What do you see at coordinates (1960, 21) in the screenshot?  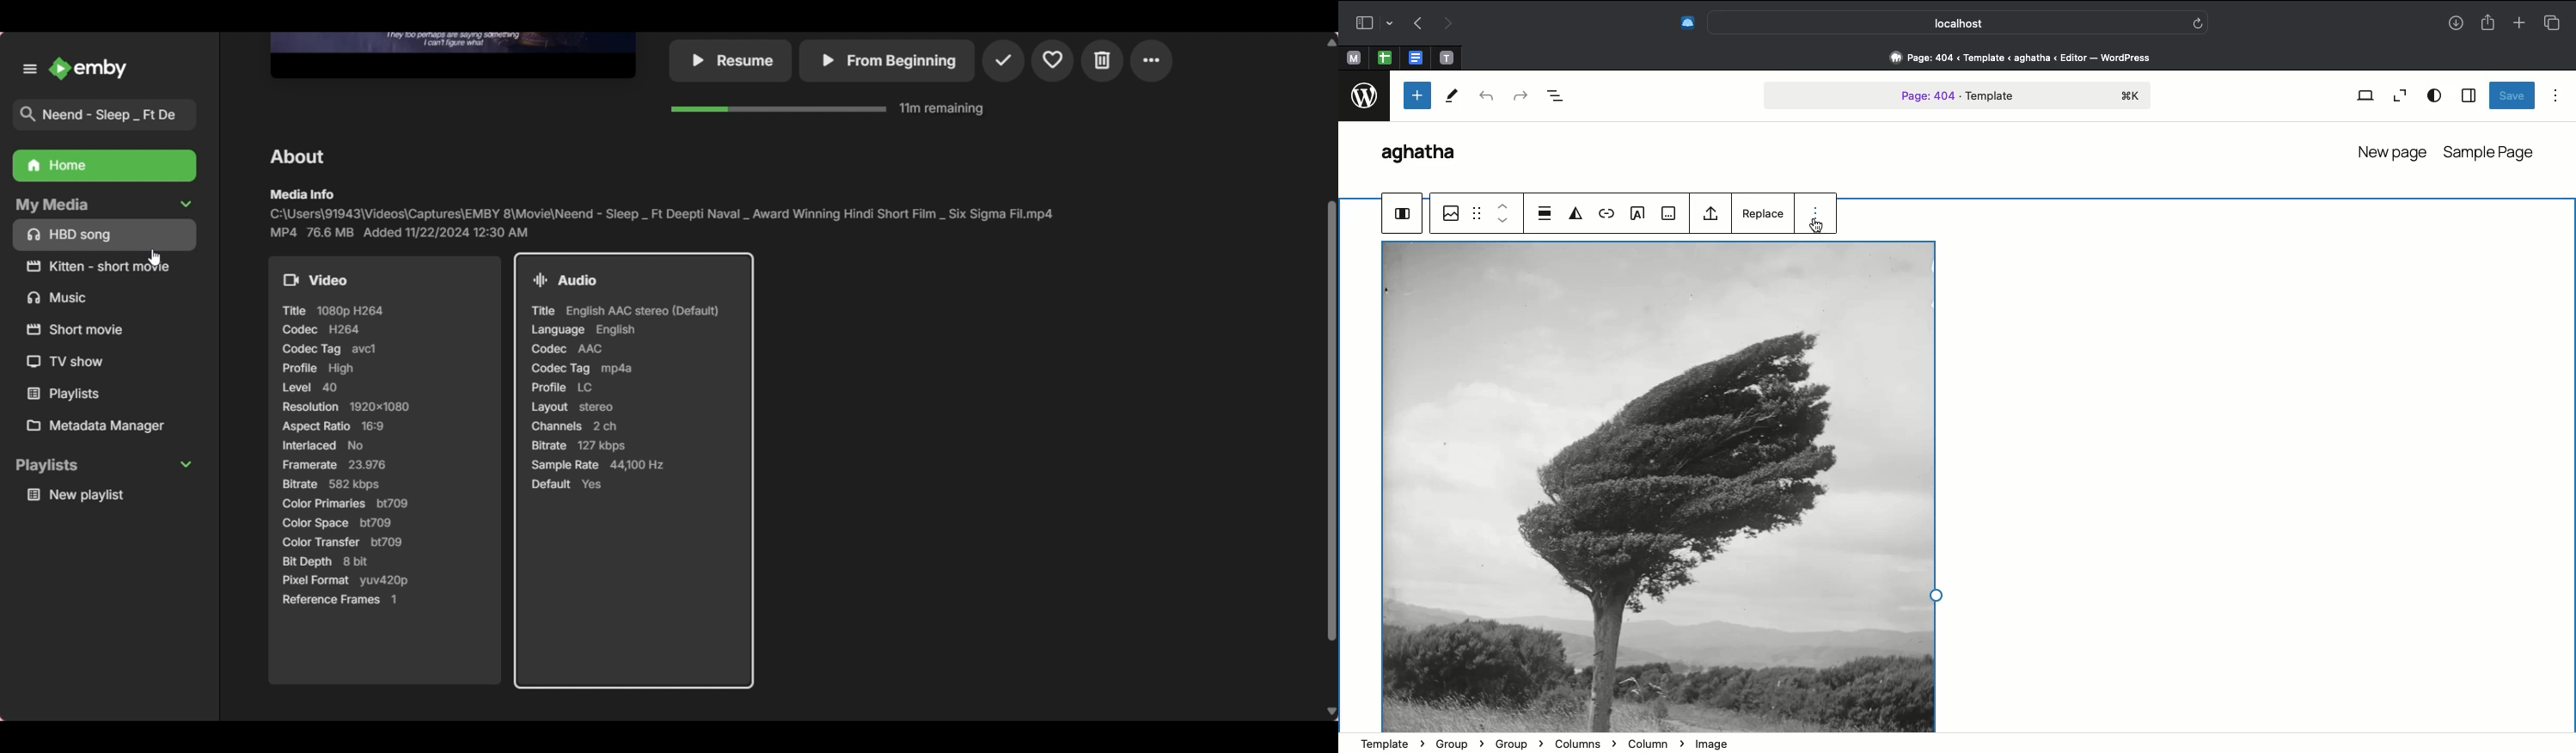 I see `Search bar` at bounding box center [1960, 21].